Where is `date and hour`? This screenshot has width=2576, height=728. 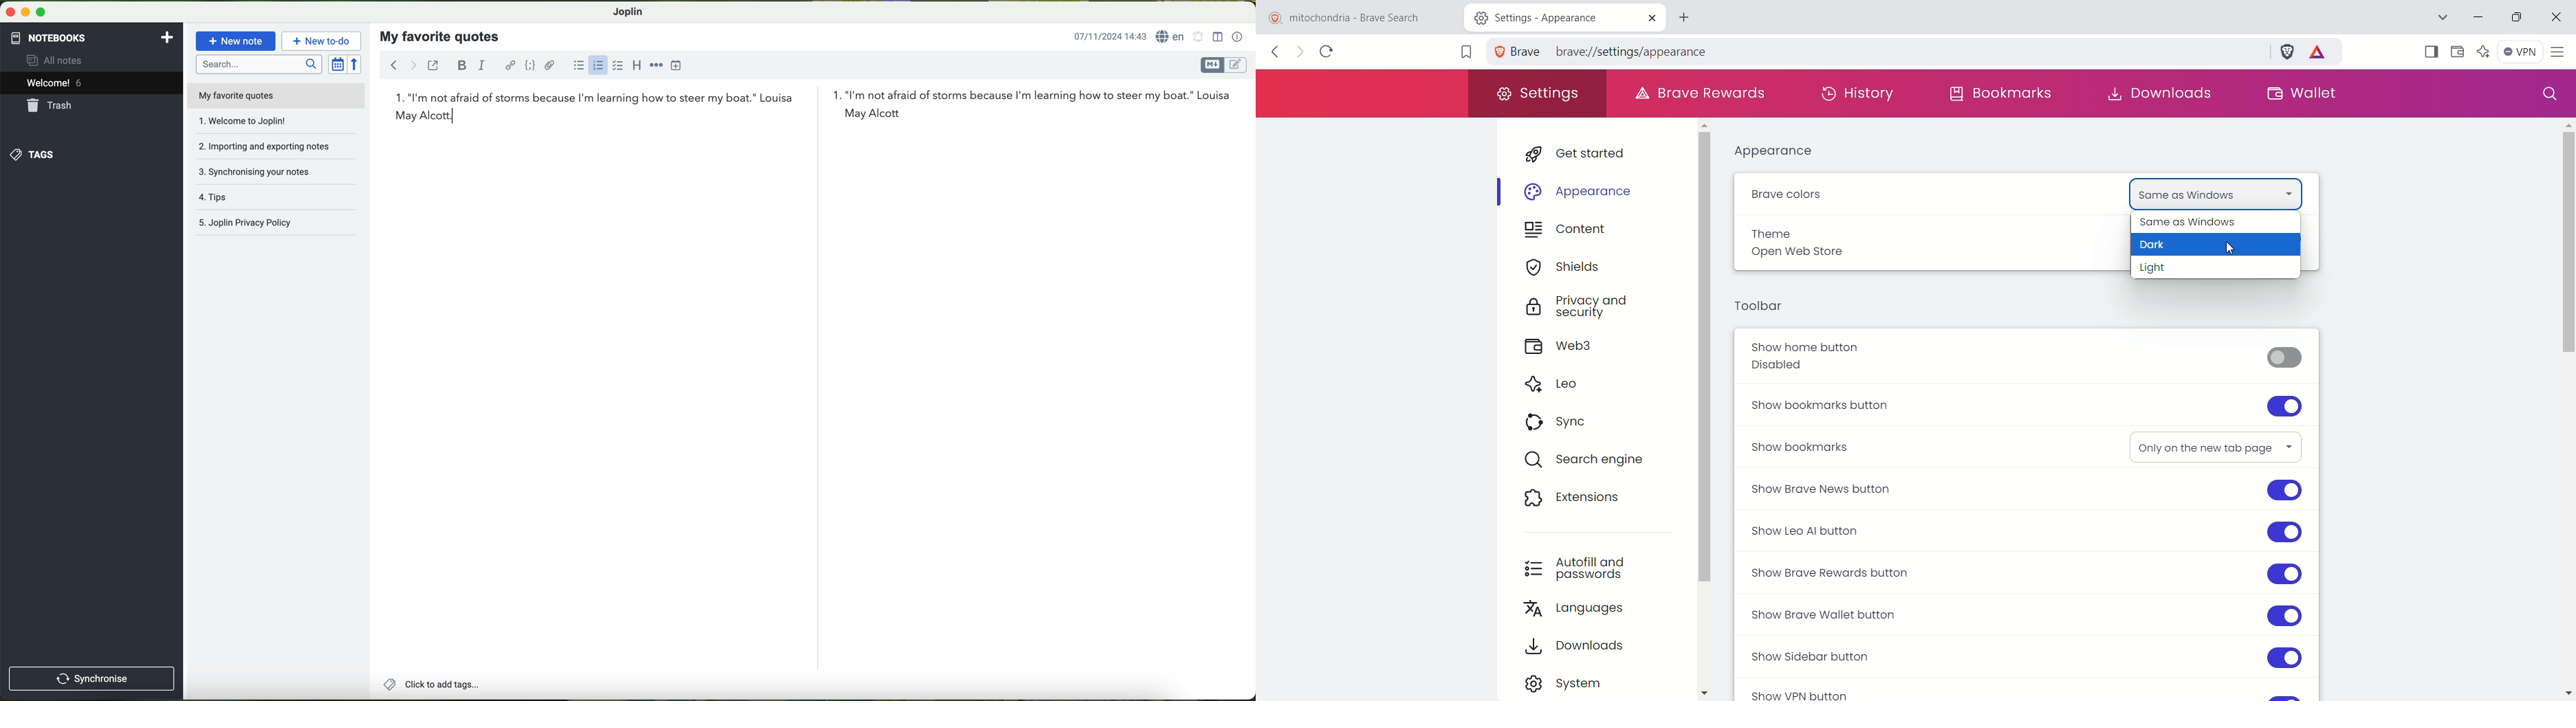
date and hour is located at coordinates (1109, 35).